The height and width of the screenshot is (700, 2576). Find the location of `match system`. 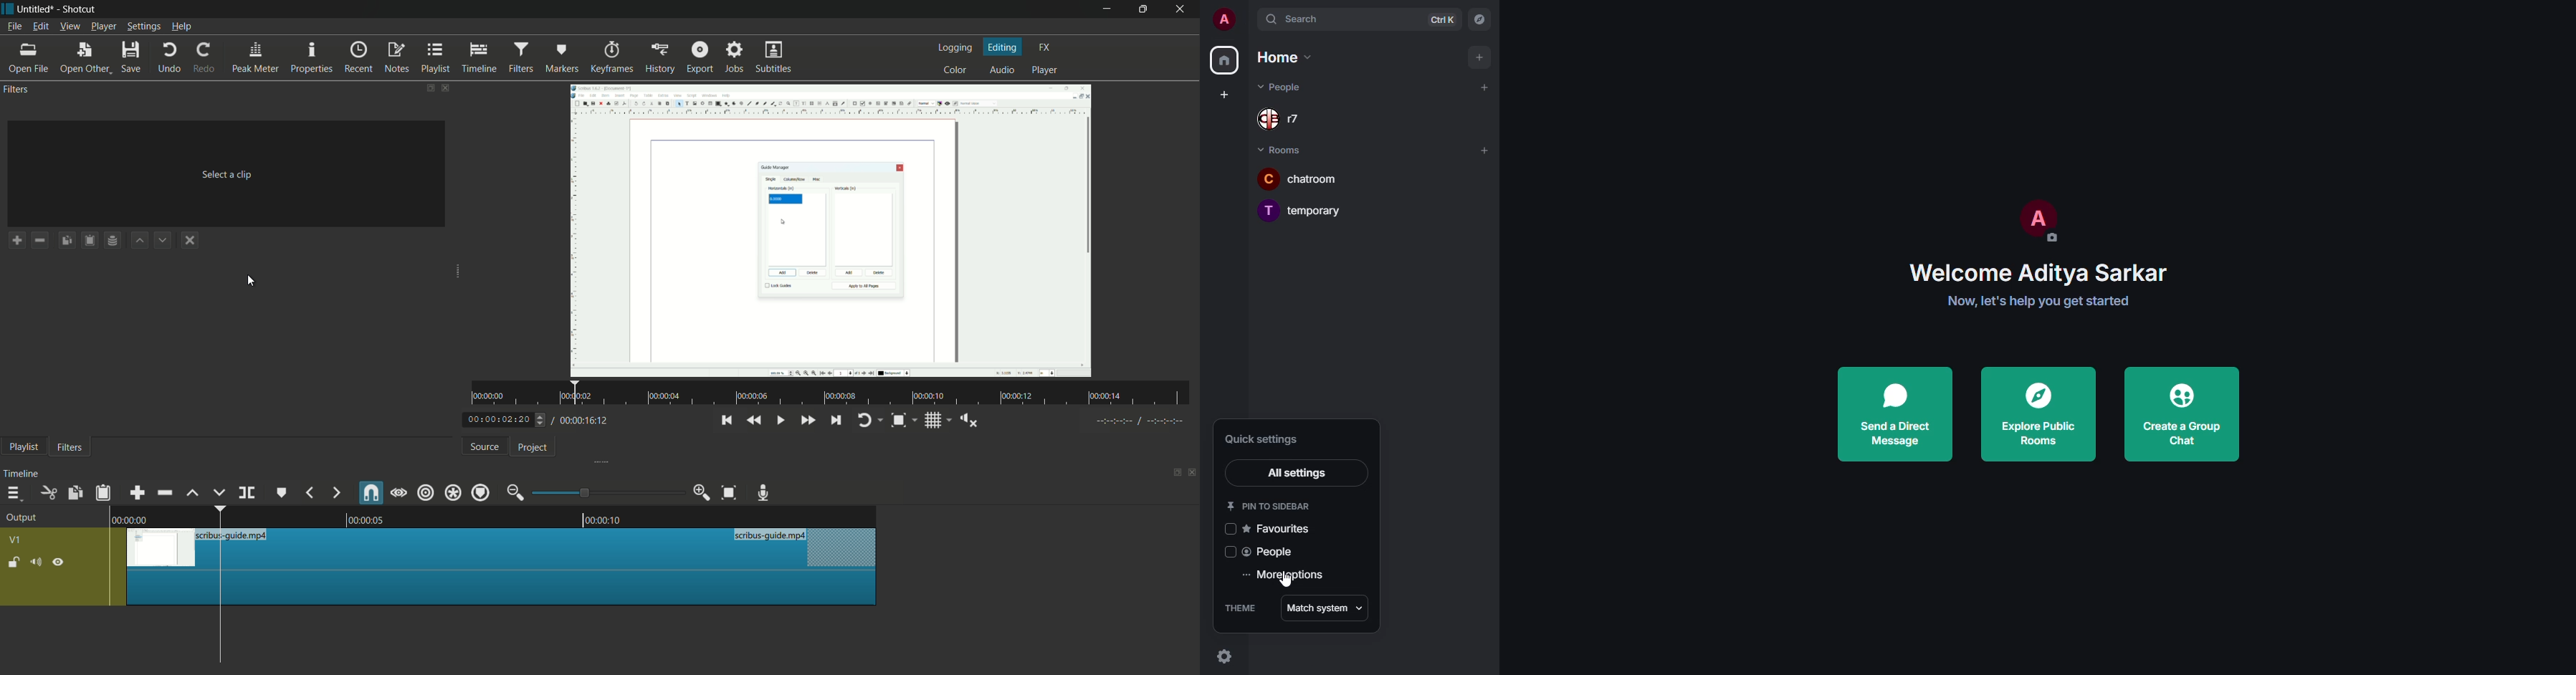

match system is located at coordinates (1323, 608).